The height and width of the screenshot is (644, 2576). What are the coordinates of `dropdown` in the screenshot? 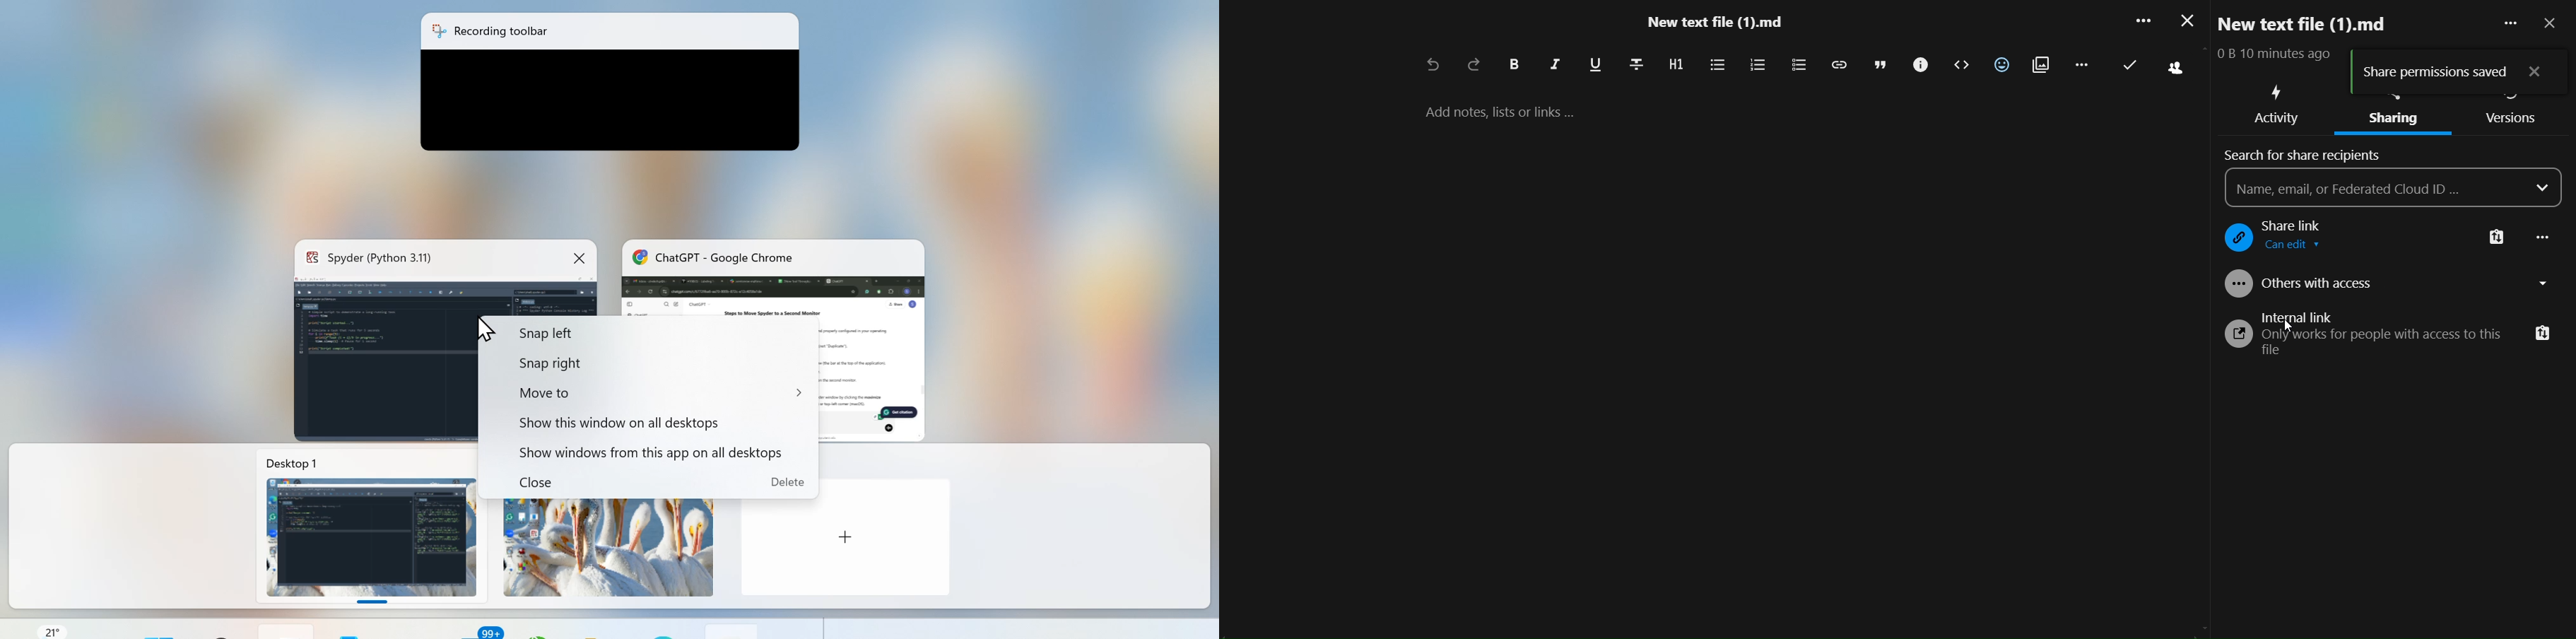 It's located at (2543, 188).